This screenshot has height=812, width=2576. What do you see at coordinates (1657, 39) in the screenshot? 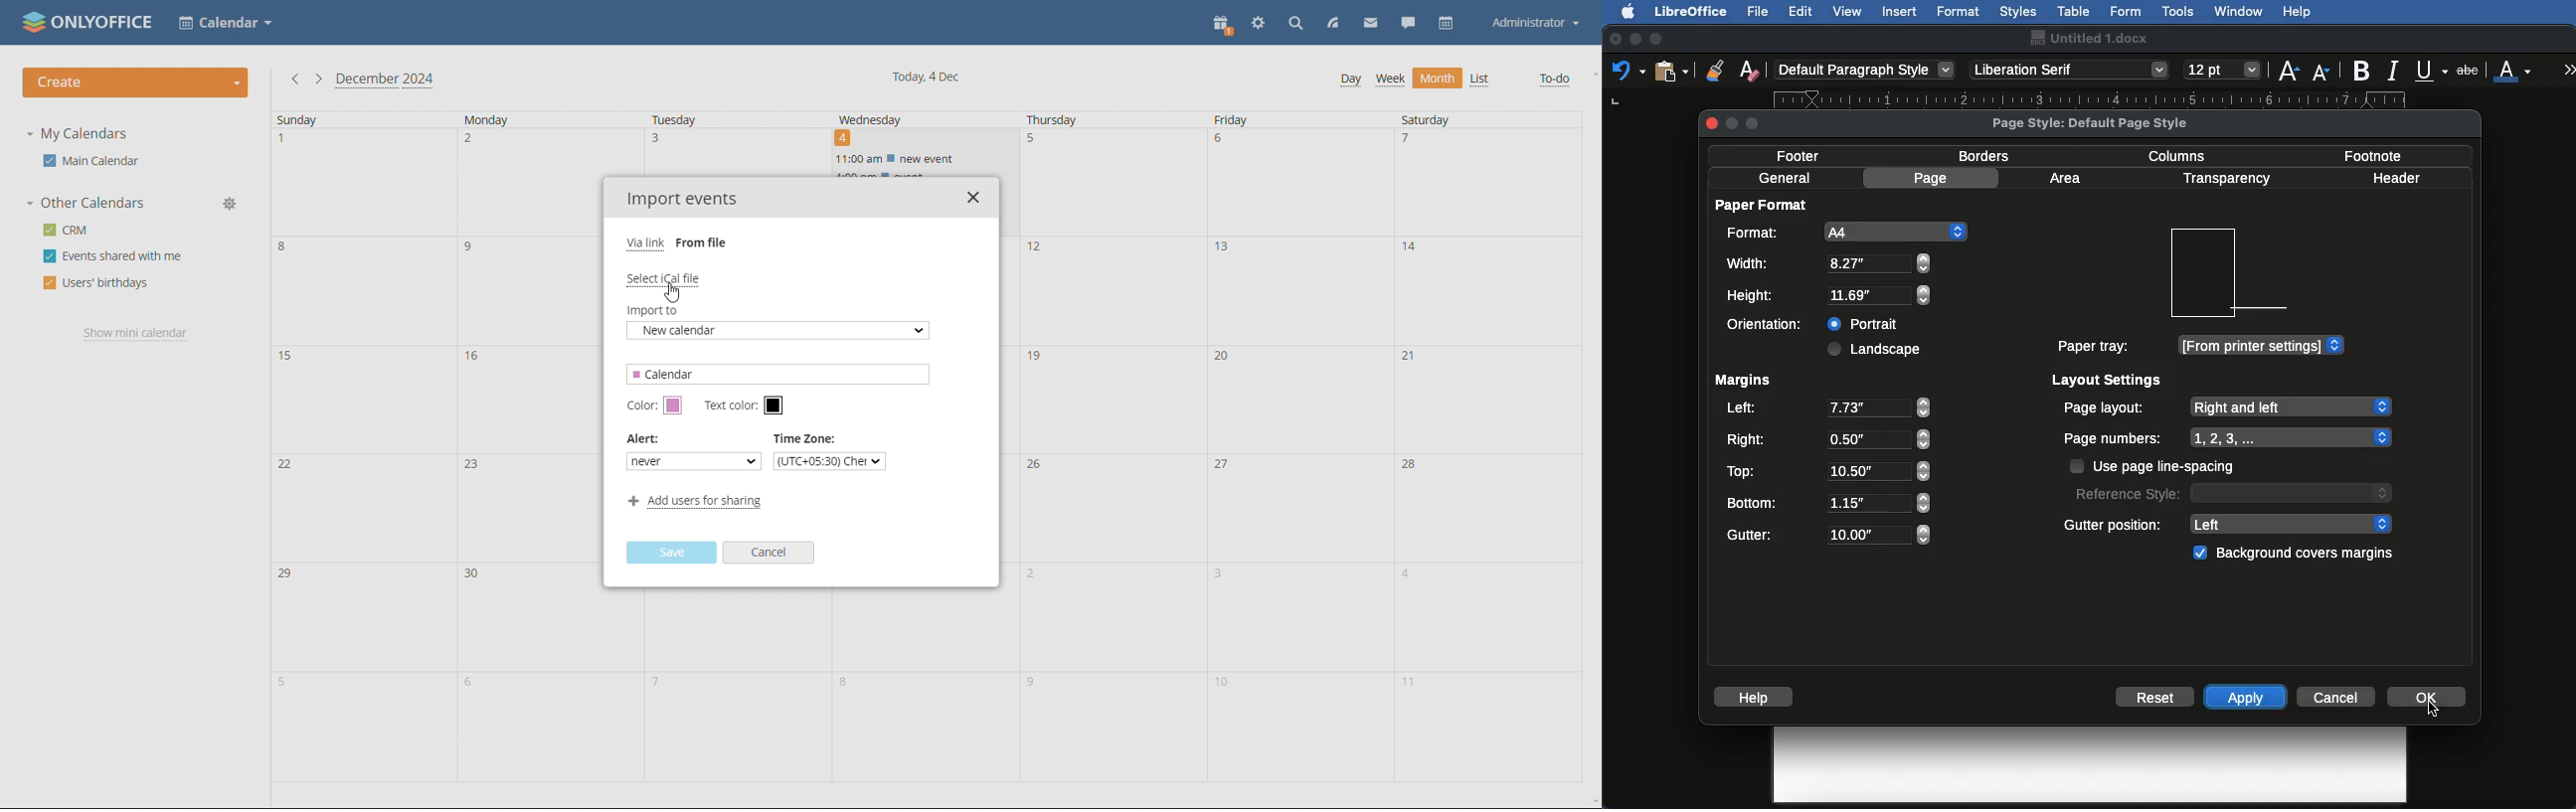
I see `Maximize` at bounding box center [1657, 39].